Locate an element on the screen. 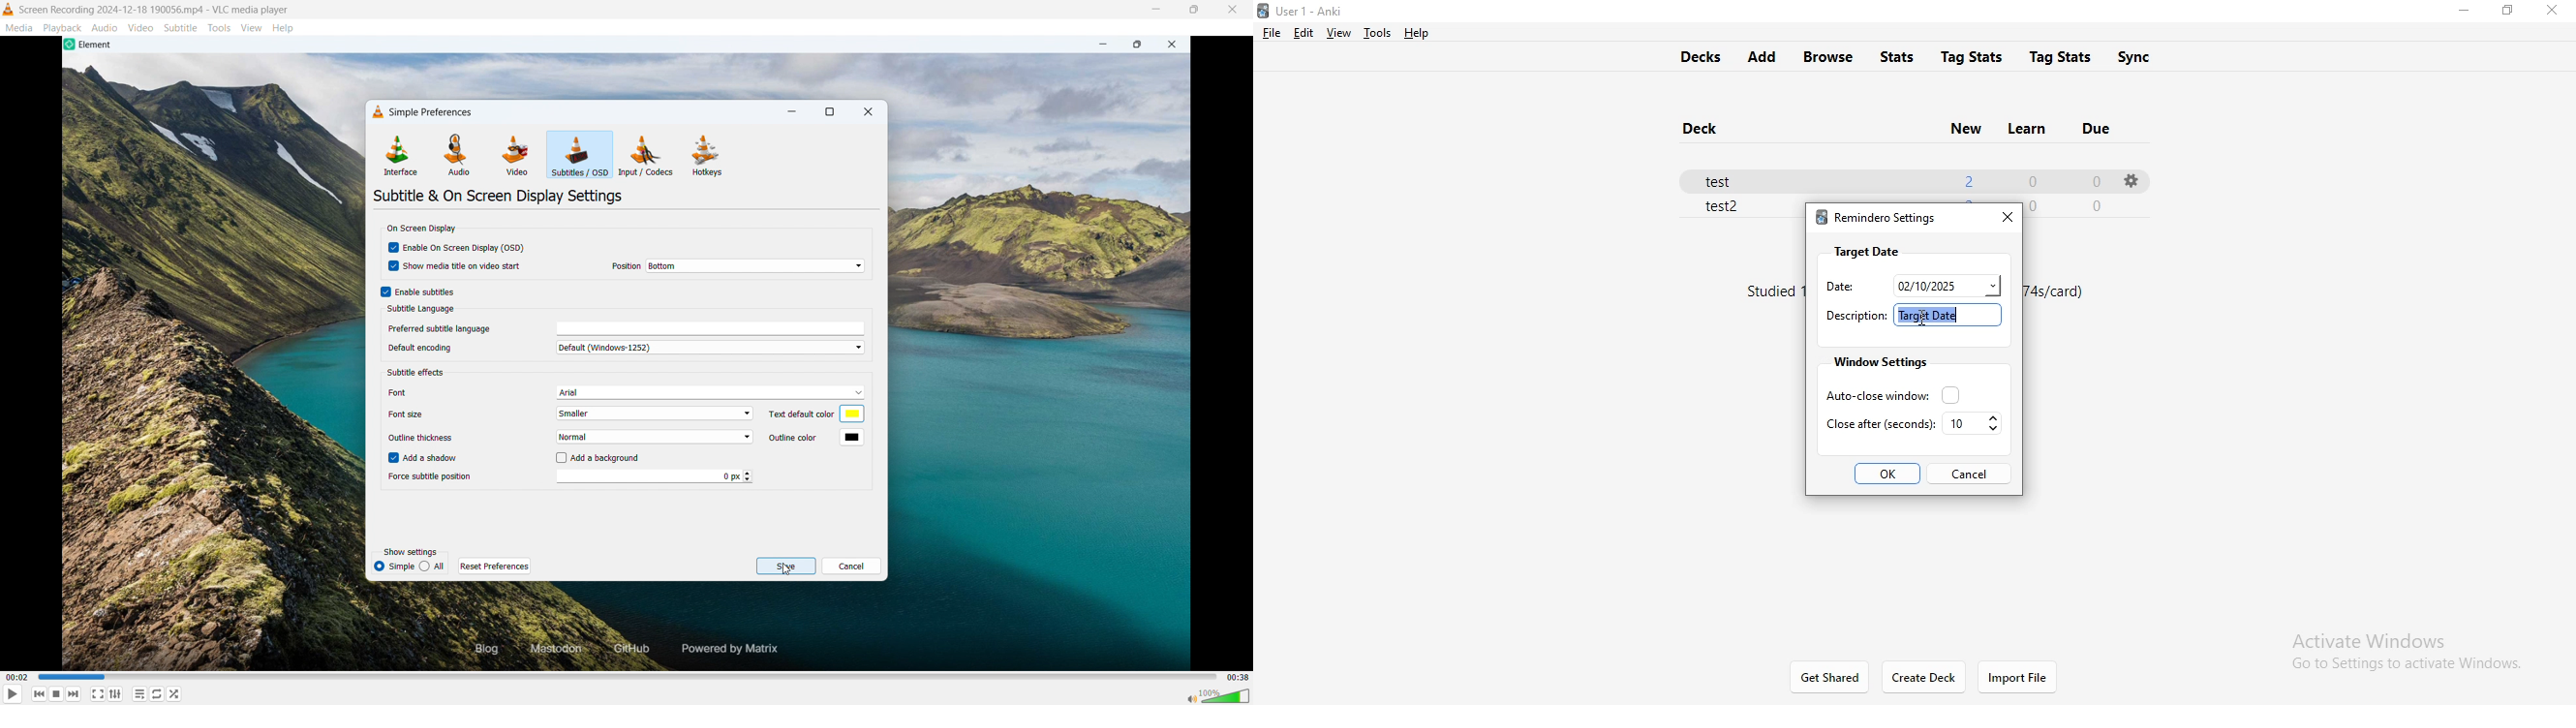  Backward or previous media  is located at coordinates (74, 694).